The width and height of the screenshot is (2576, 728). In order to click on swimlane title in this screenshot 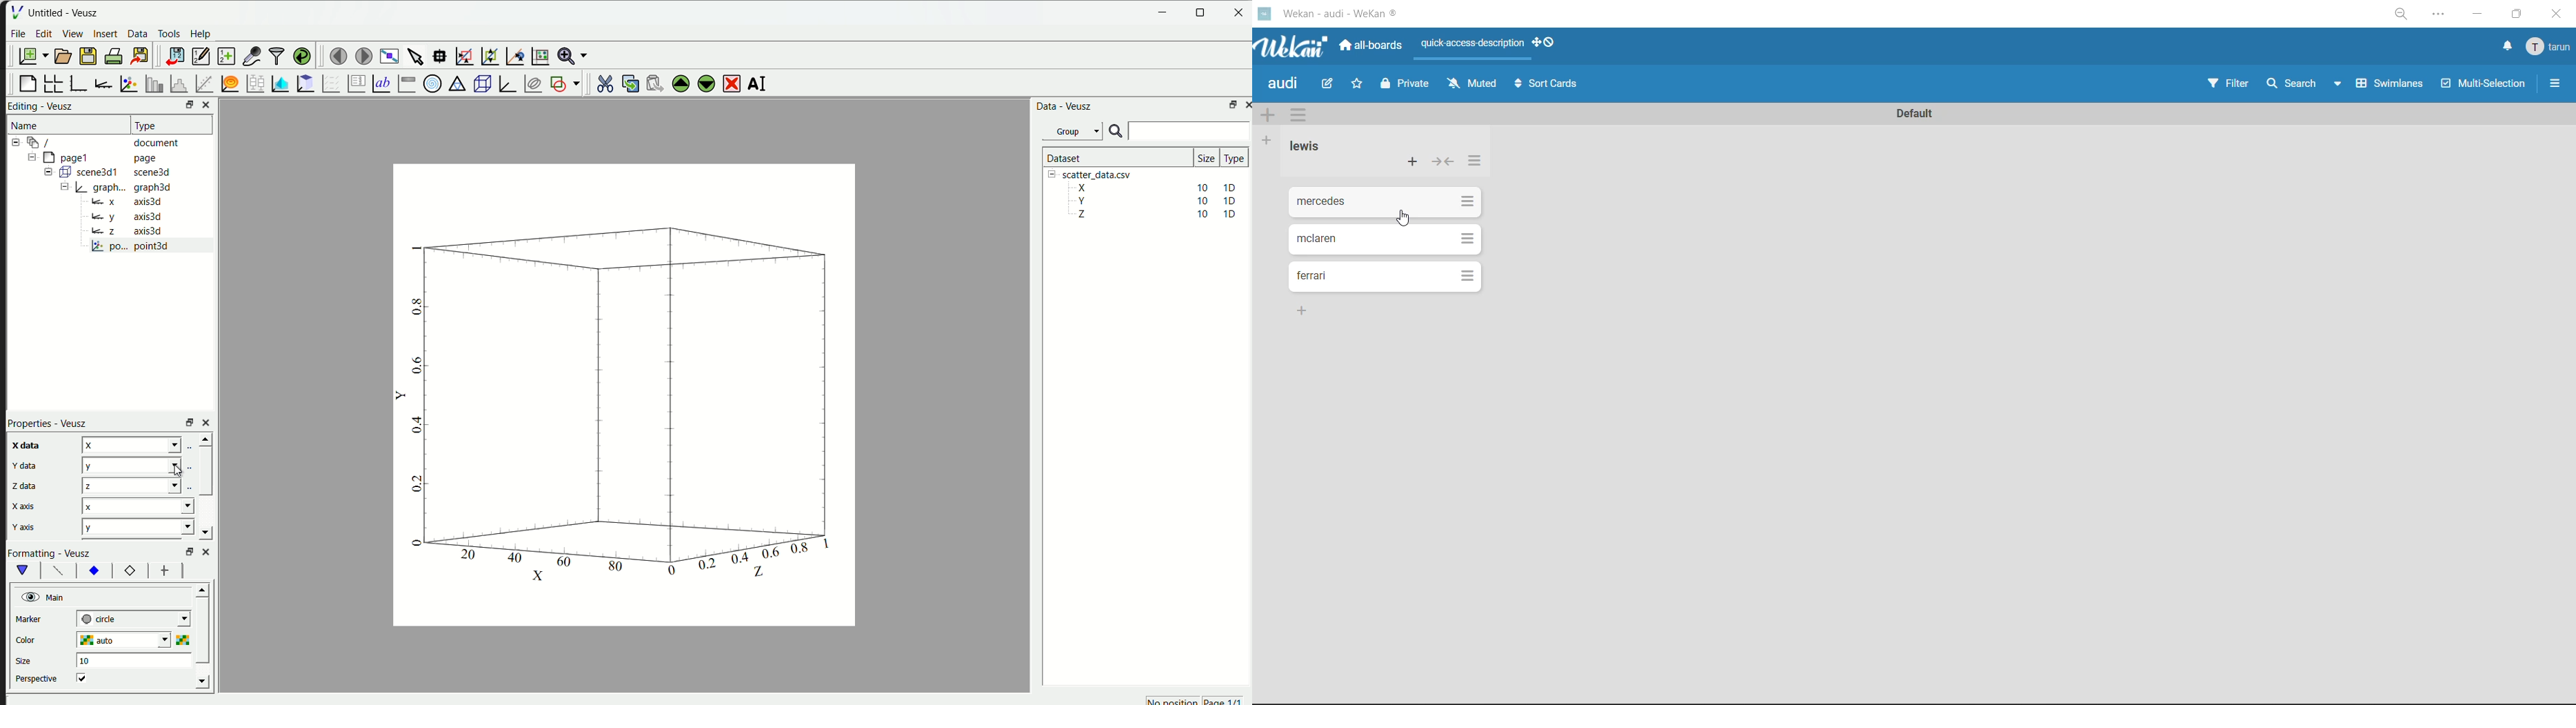, I will do `click(1909, 113)`.